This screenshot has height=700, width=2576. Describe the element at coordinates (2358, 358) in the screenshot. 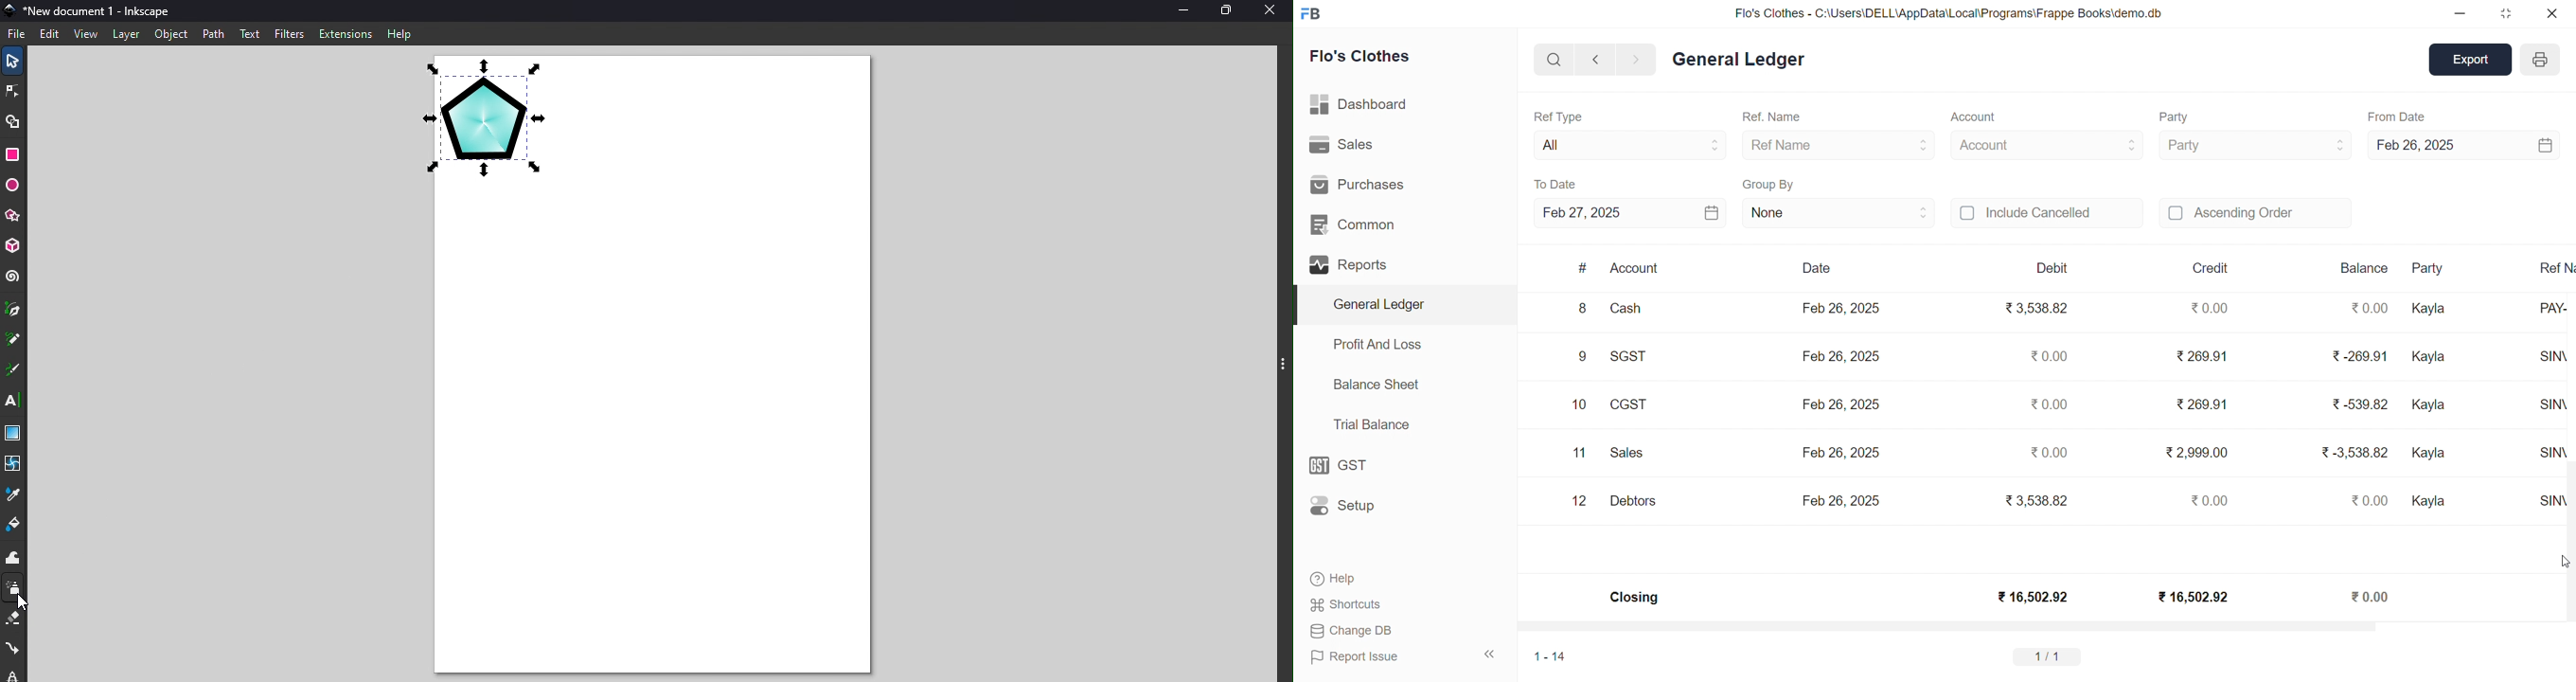

I see `₹ -261.91` at that location.